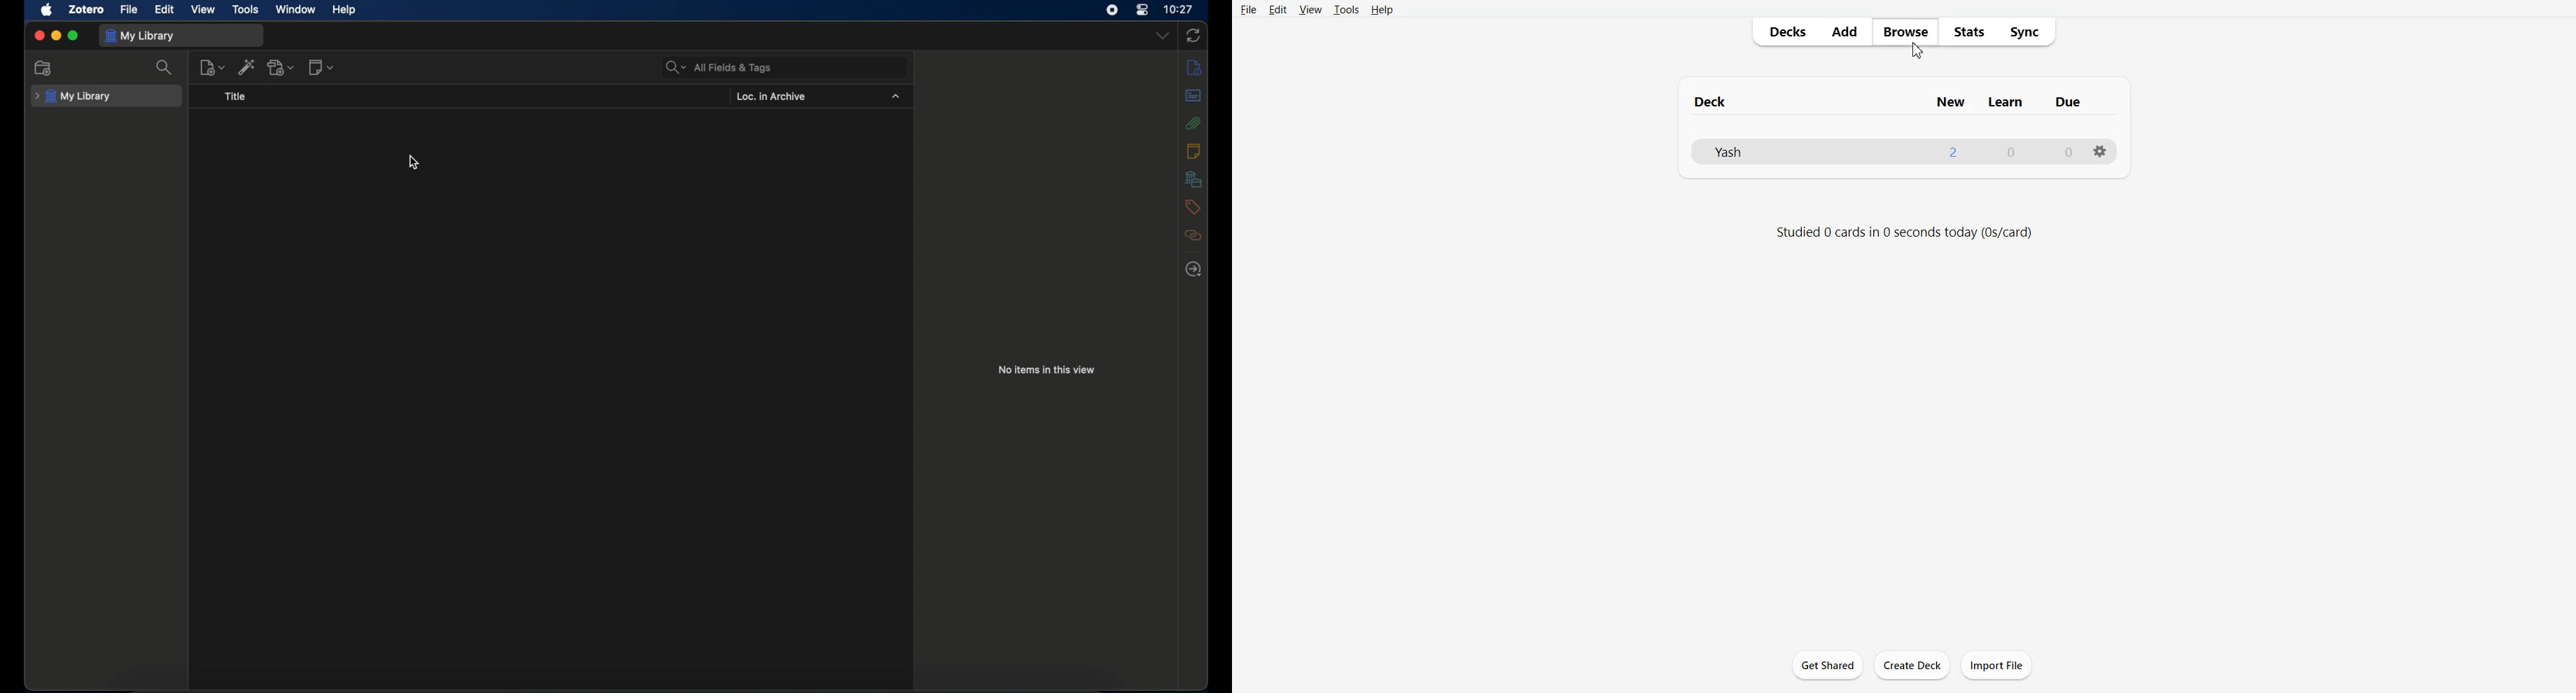 The height and width of the screenshot is (700, 2576). I want to click on tags, so click(1191, 207).